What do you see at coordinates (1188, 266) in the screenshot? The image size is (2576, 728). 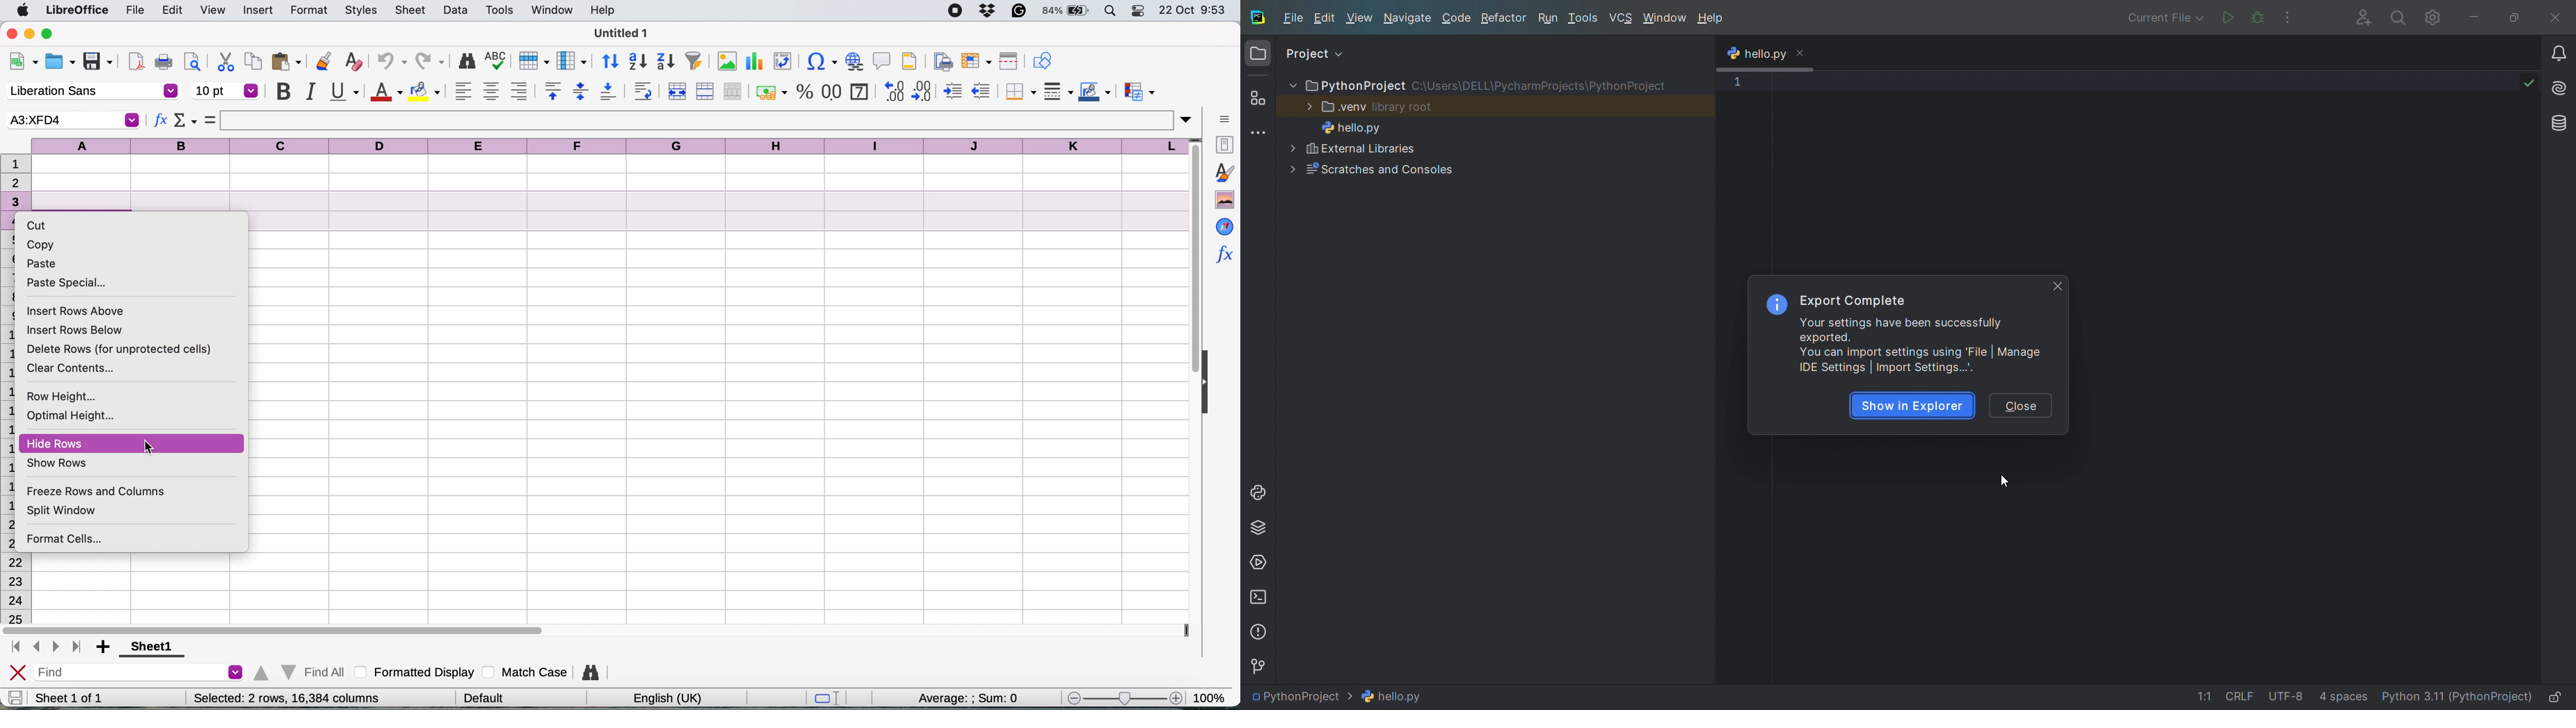 I see `vertical scroll bar` at bounding box center [1188, 266].